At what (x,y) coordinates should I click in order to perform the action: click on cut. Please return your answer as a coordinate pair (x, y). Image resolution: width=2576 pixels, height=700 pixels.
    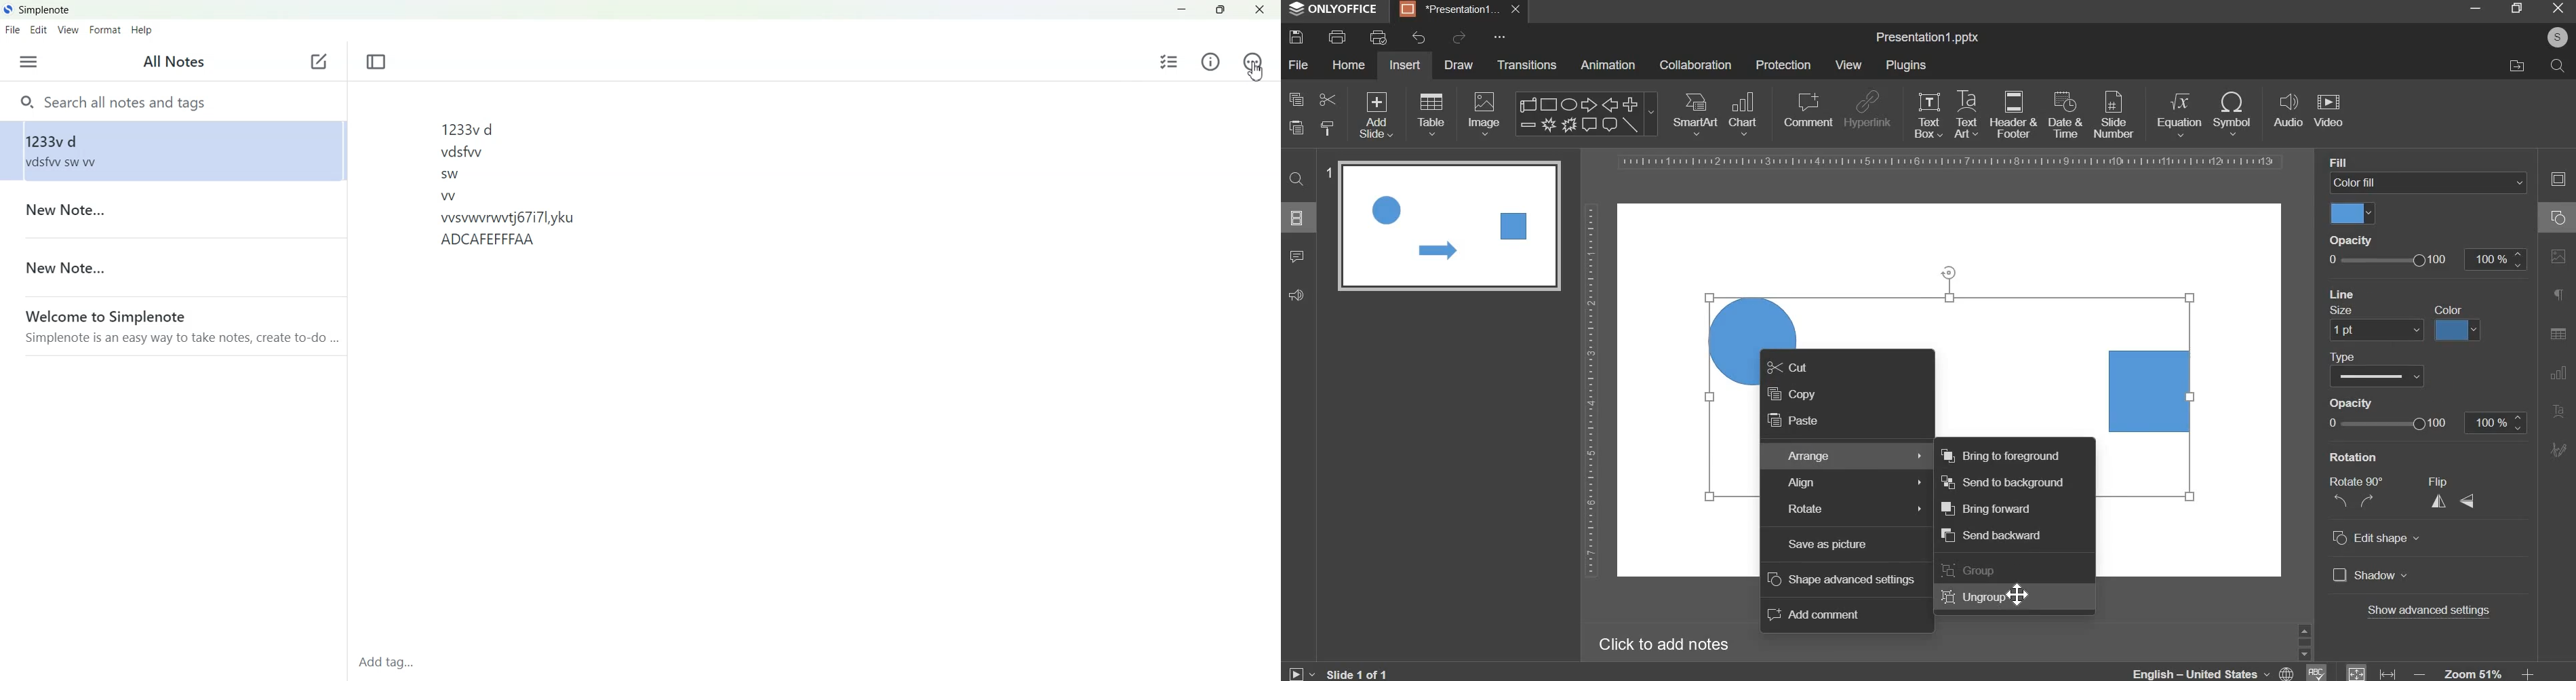
    Looking at the image, I should click on (1326, 98).